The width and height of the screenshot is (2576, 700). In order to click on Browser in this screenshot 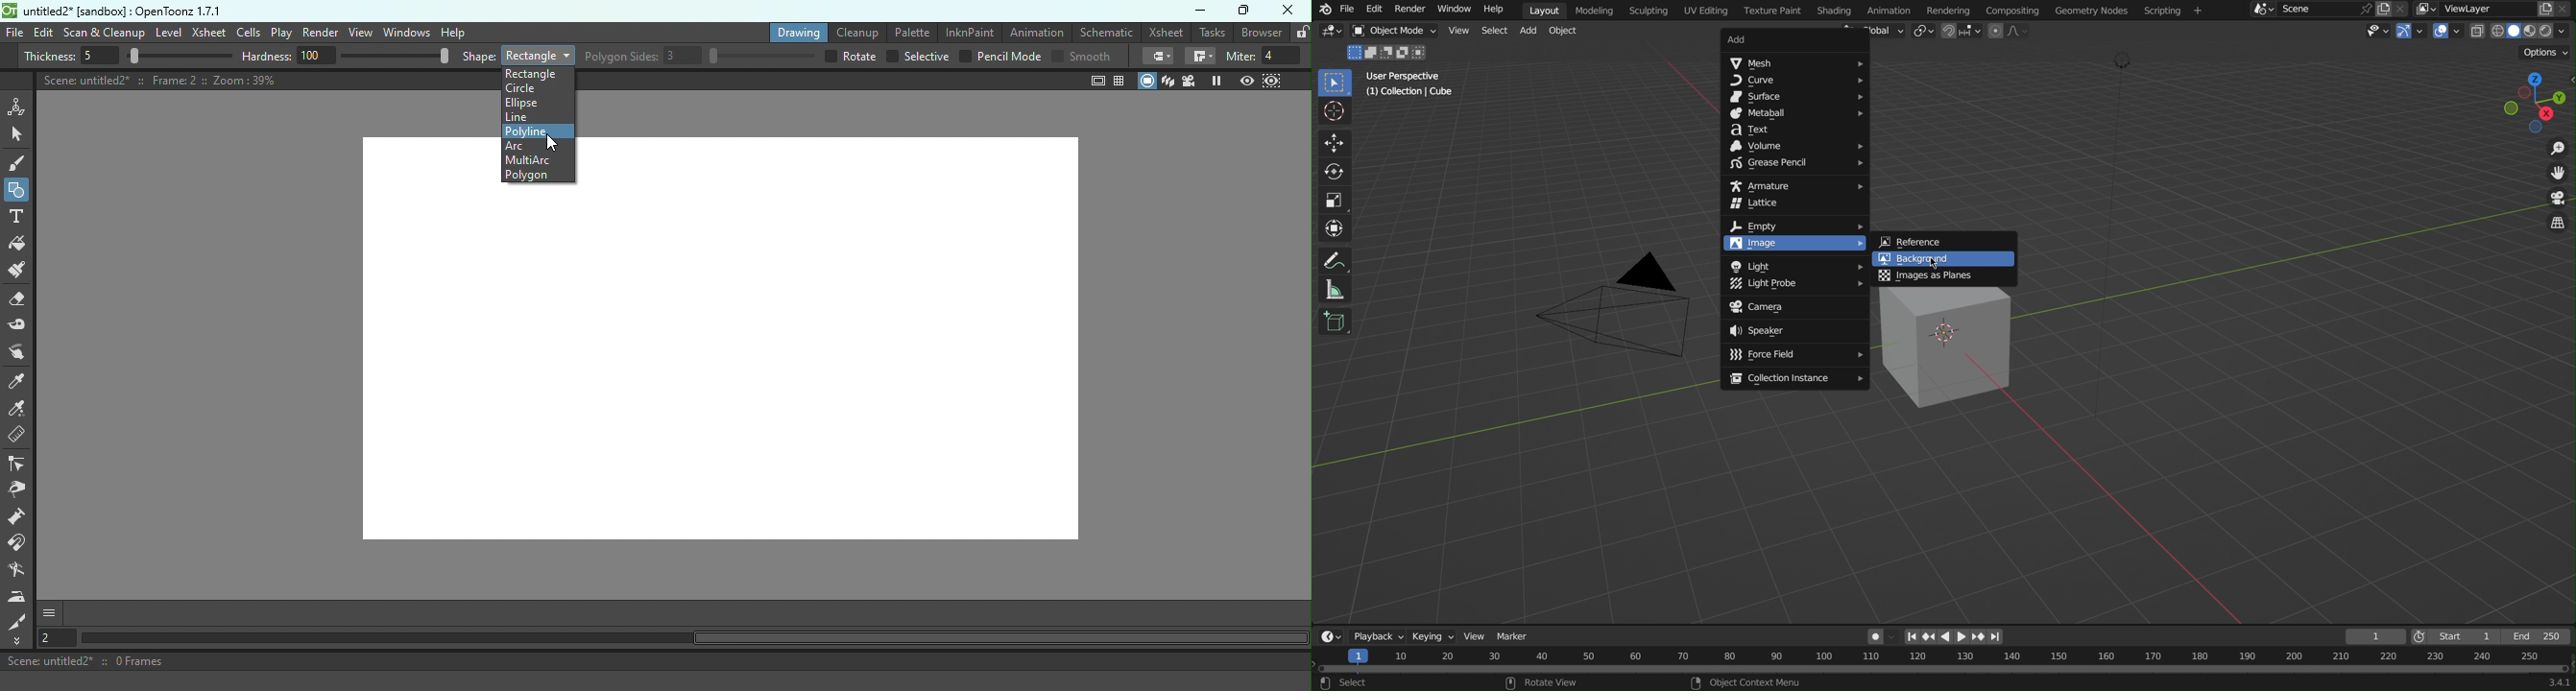, I will do `click(1263, 33)`.